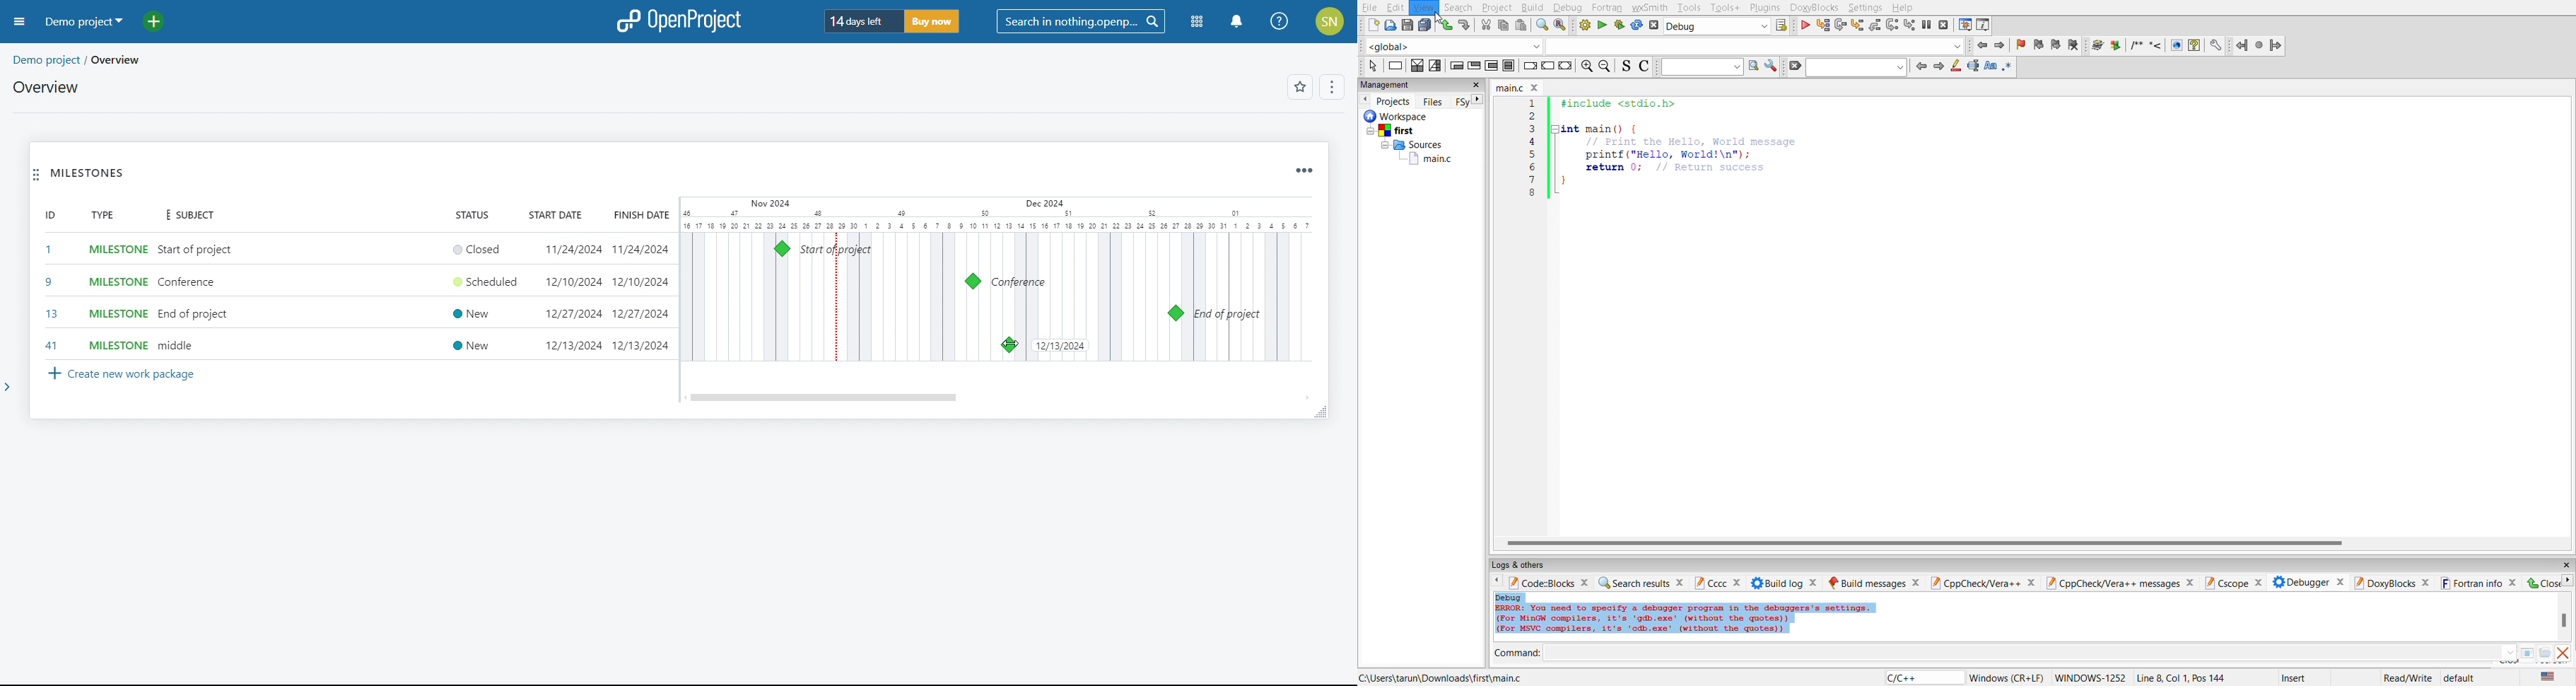  Describe the element at coordinates (1764, 8) in the screenshot. I see `plugins` at that location.